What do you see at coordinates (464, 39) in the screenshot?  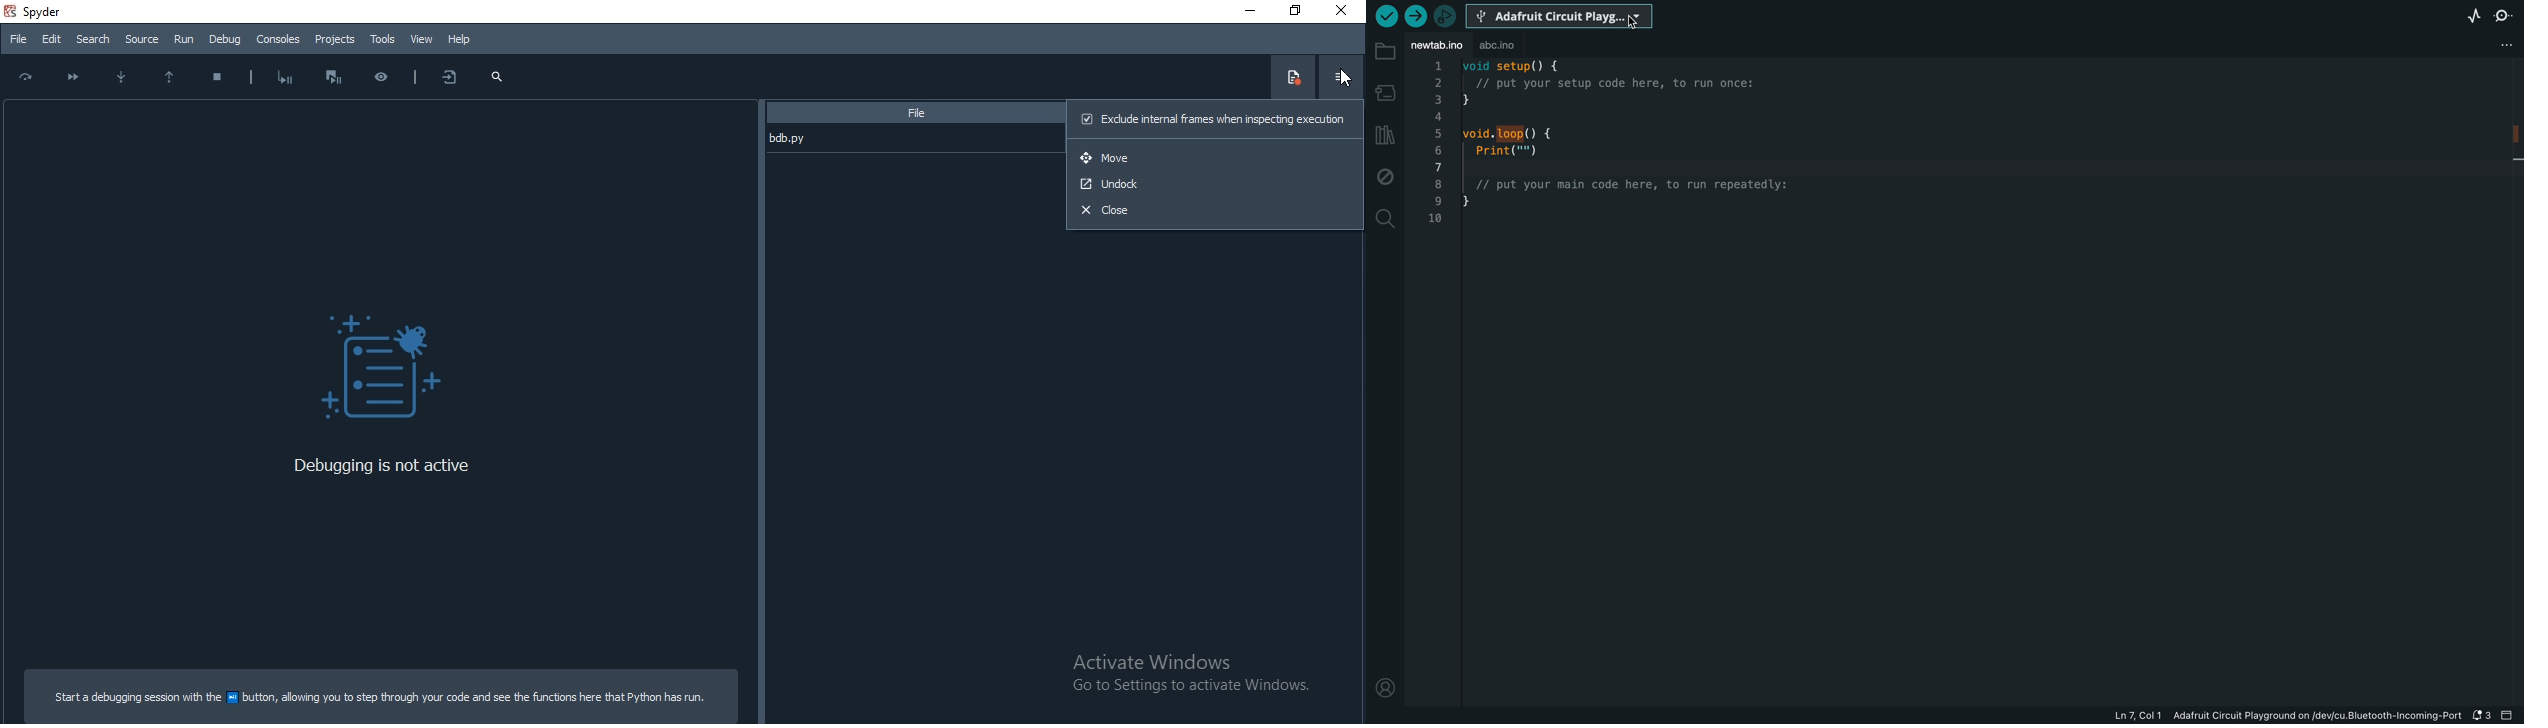 I see `Help` at bounding box center [464, 39].